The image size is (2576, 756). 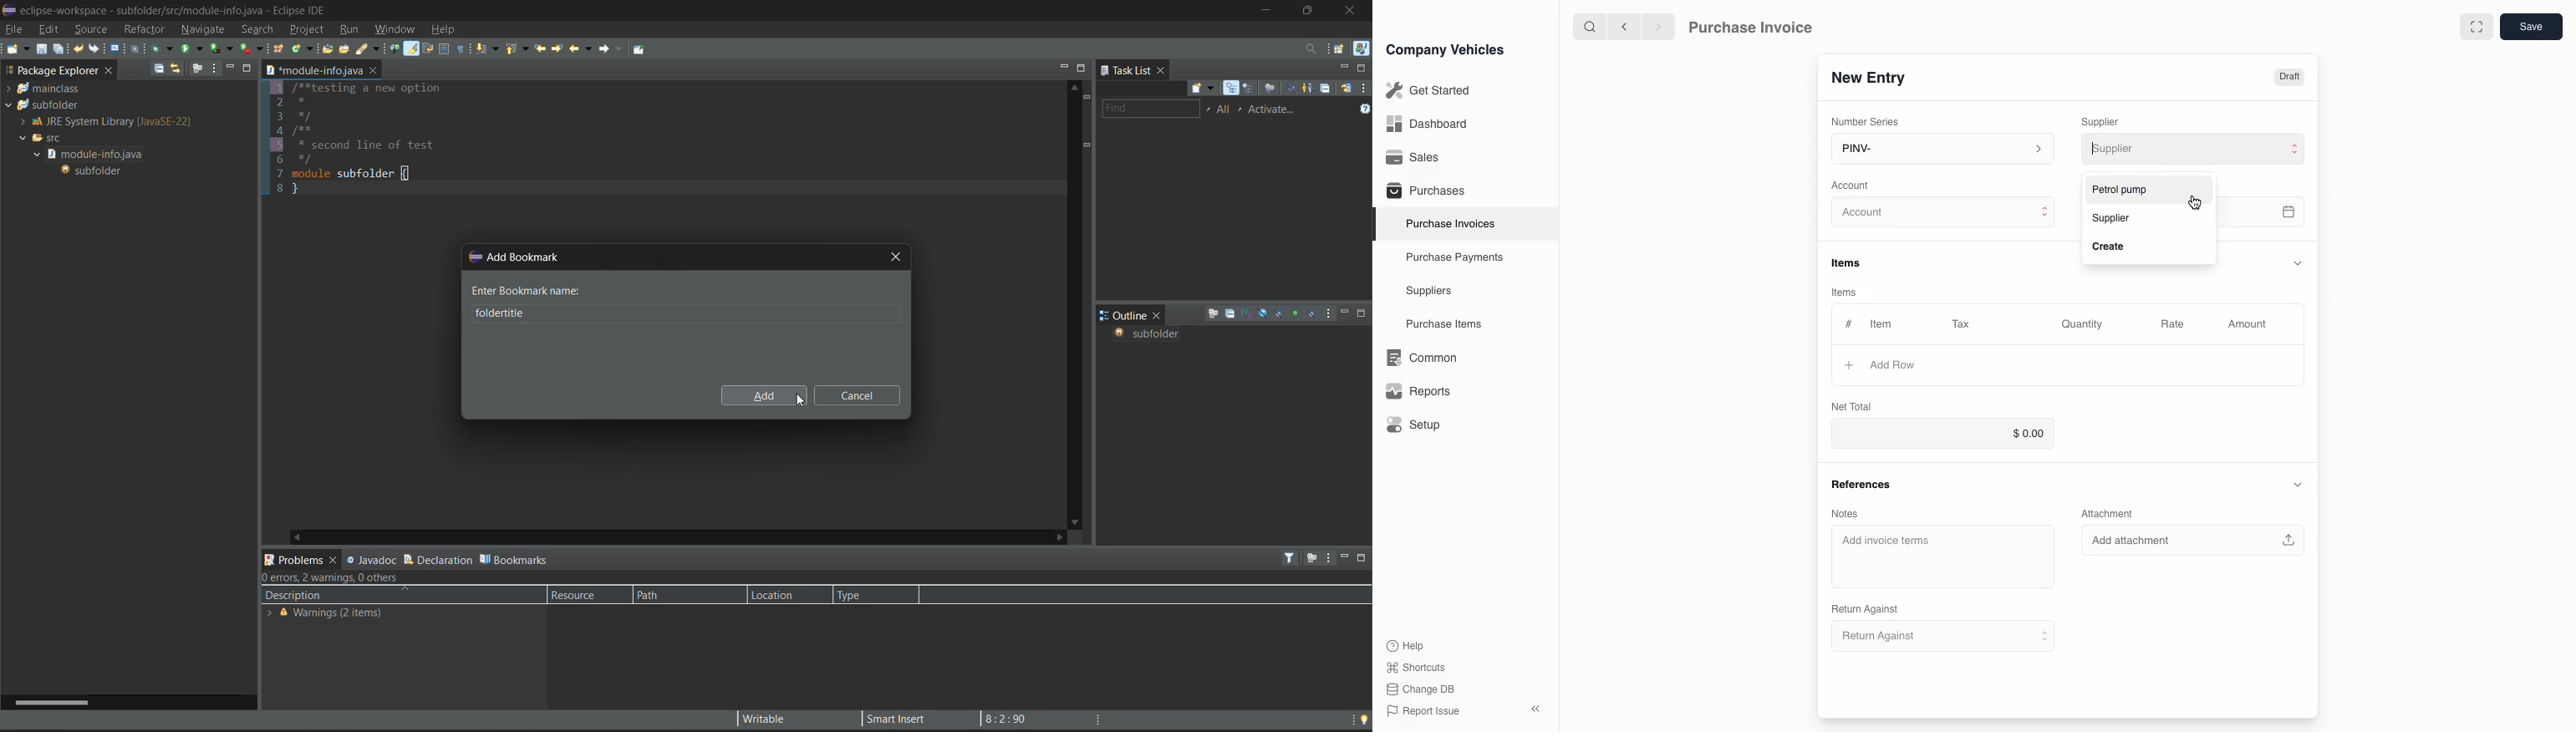 What do you see at coordinates (353, 30) in the screenshot?
I see `run` at bounding box center [353, 30].